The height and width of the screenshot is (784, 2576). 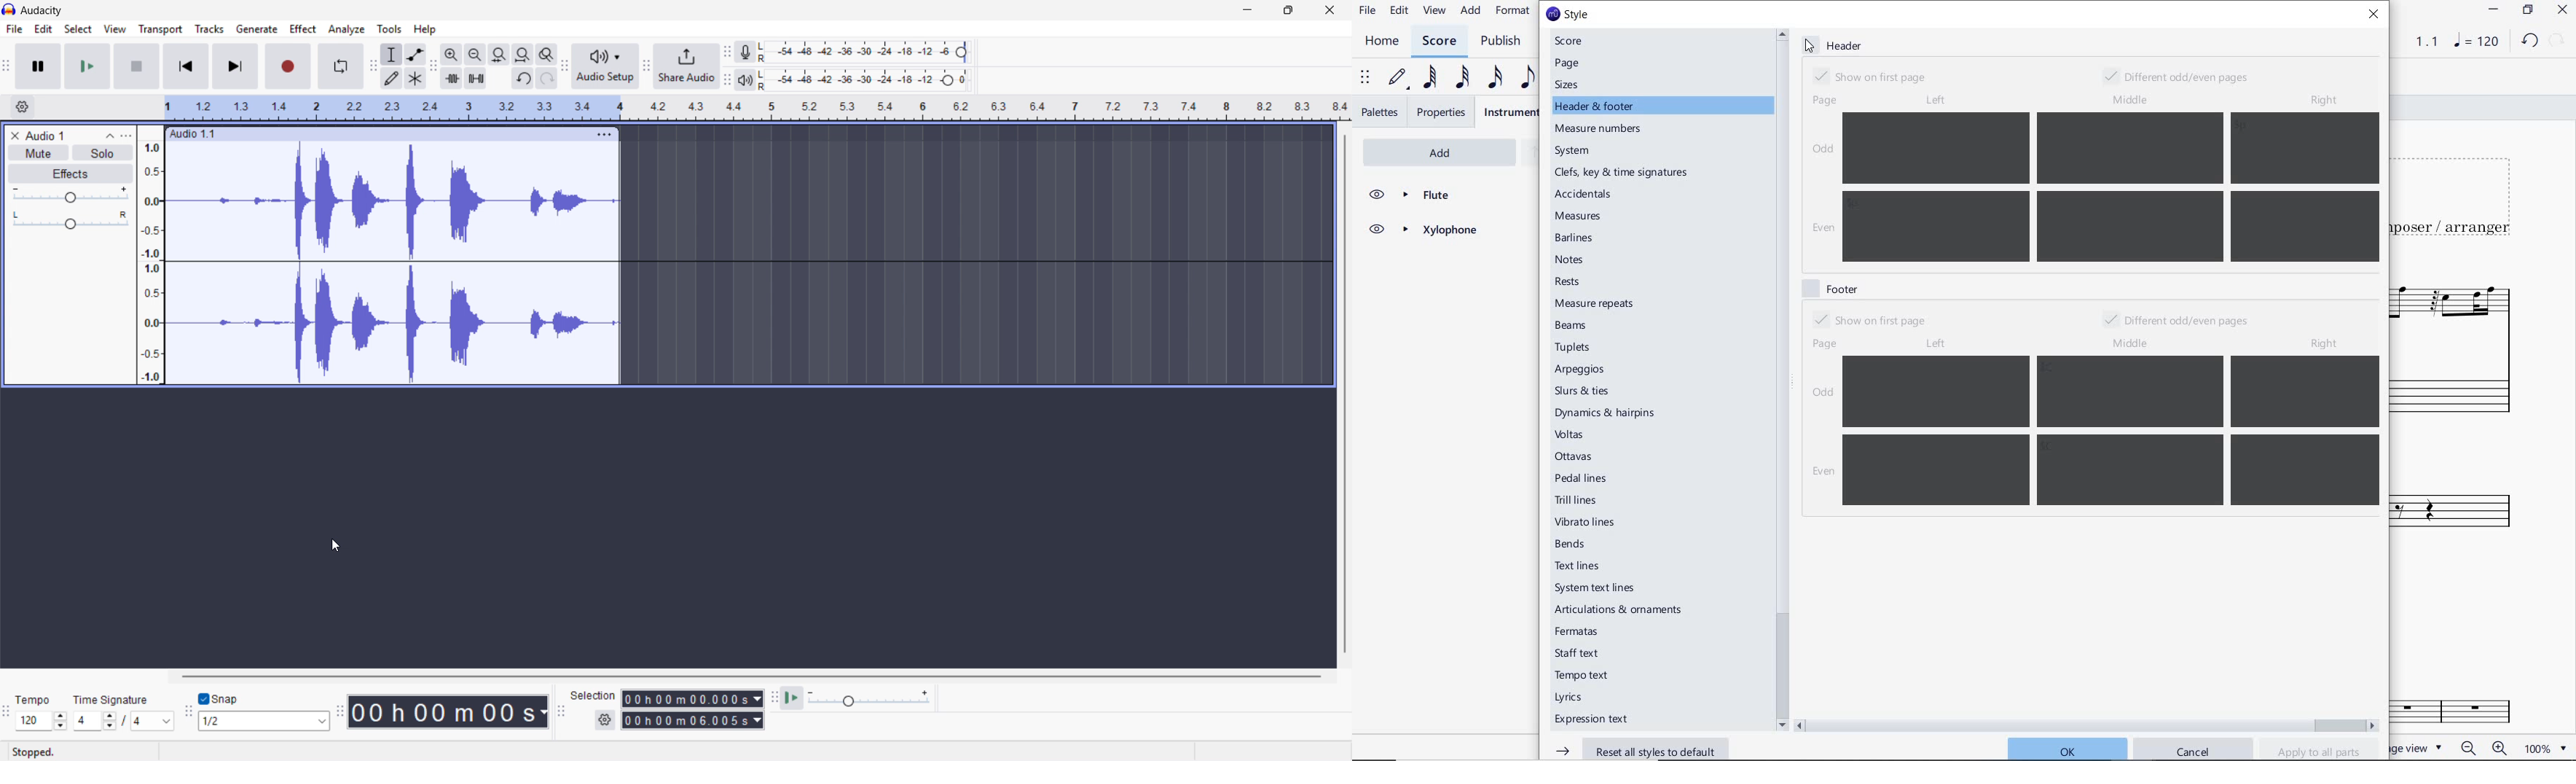 What do you see at coordinates (288, 67) in the screenshot?
I see `Record ` at bounding box center [288, 67].